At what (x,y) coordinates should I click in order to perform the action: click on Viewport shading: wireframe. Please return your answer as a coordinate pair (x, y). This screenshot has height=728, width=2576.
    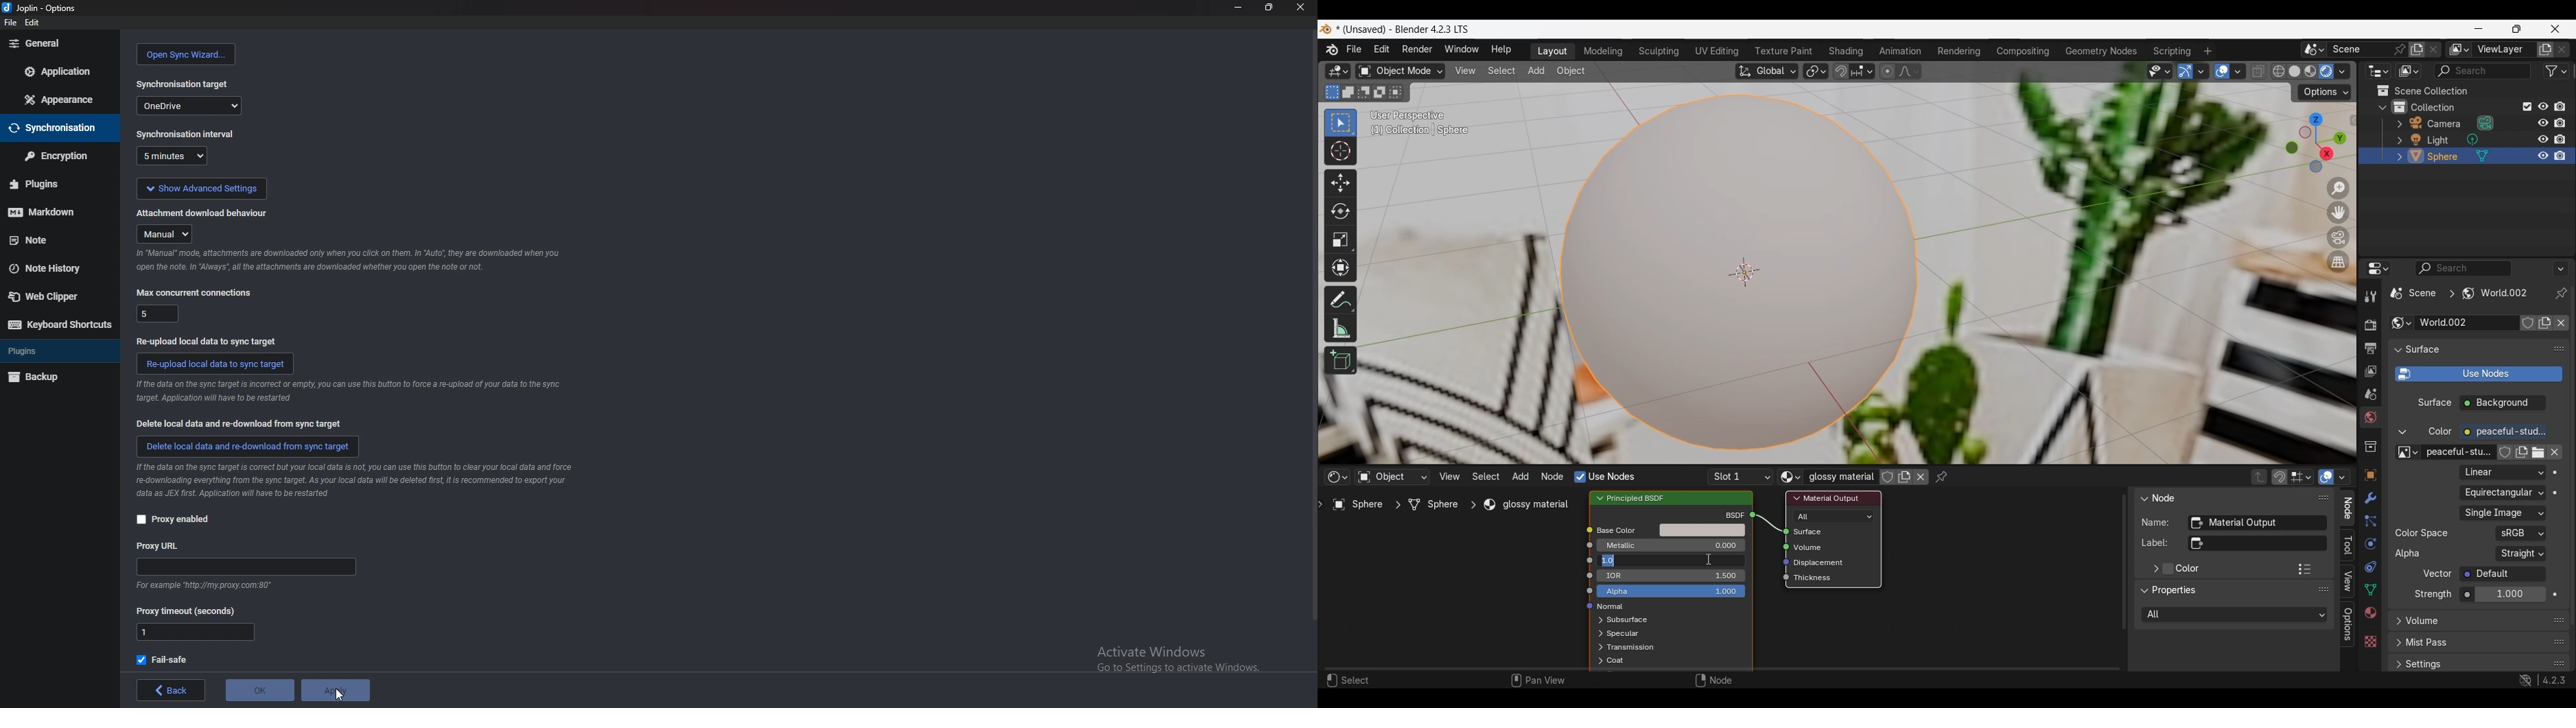
    Looking at the image, I should click on (2279, 71).